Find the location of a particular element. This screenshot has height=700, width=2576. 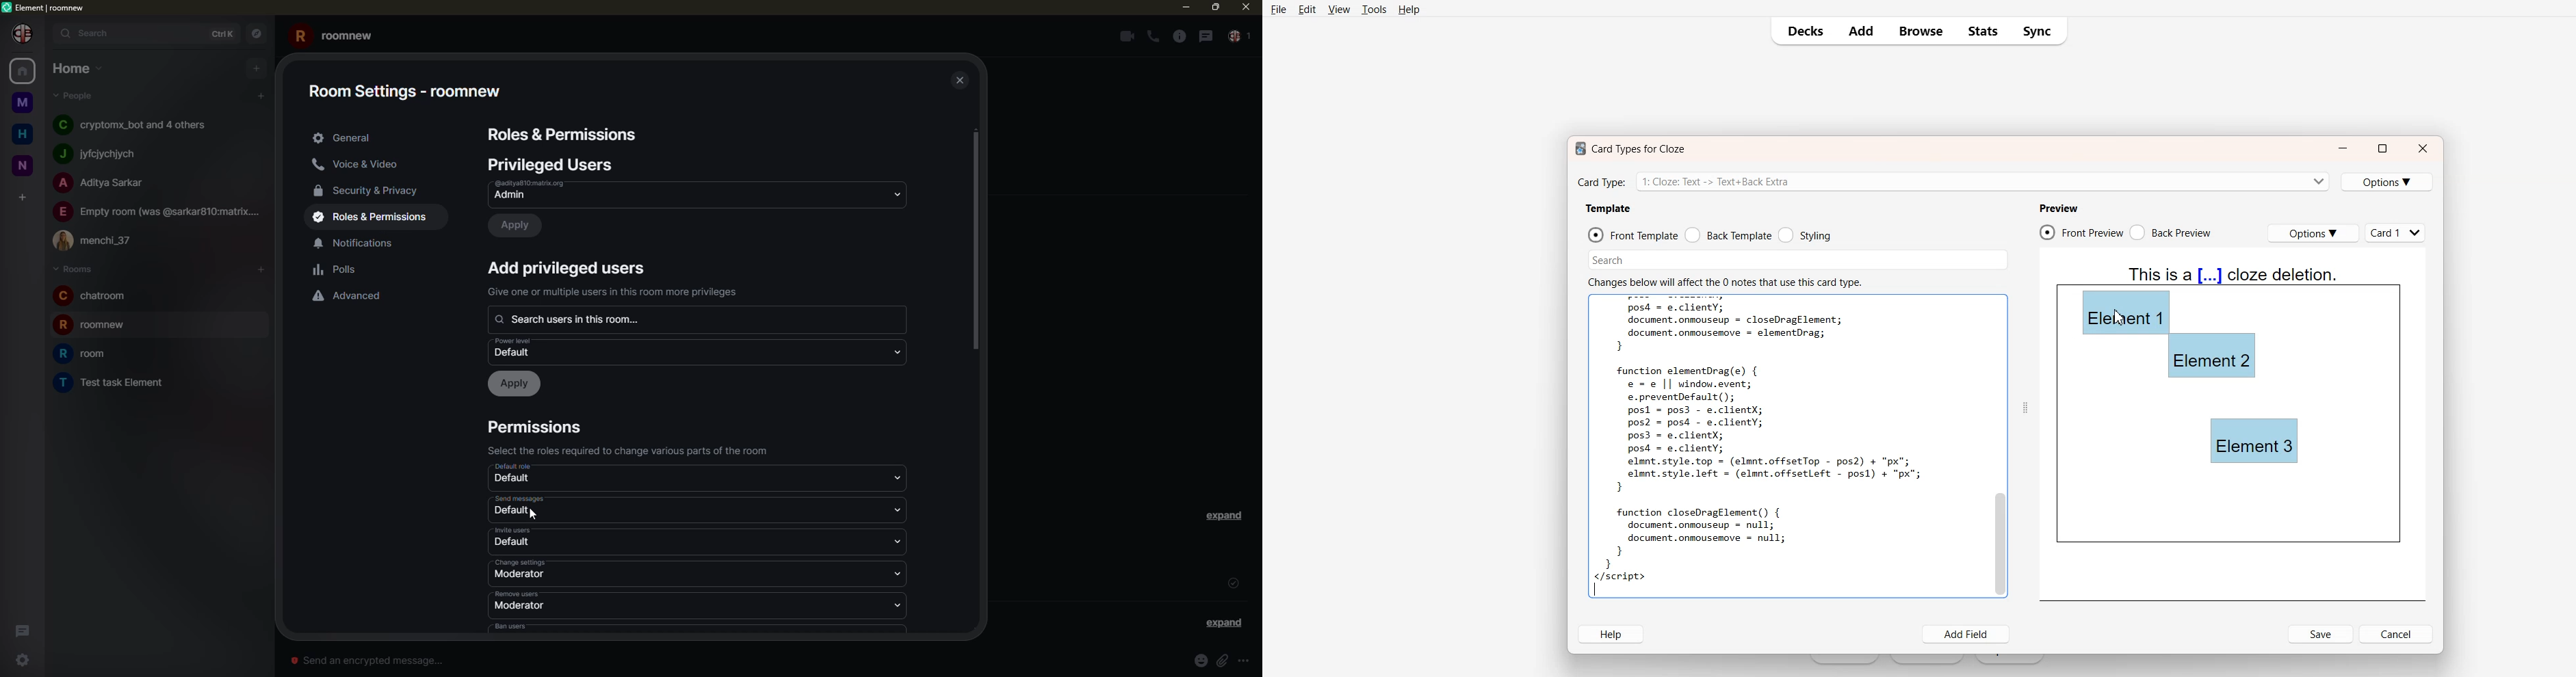

Save is located at coordinates (2321, 634).